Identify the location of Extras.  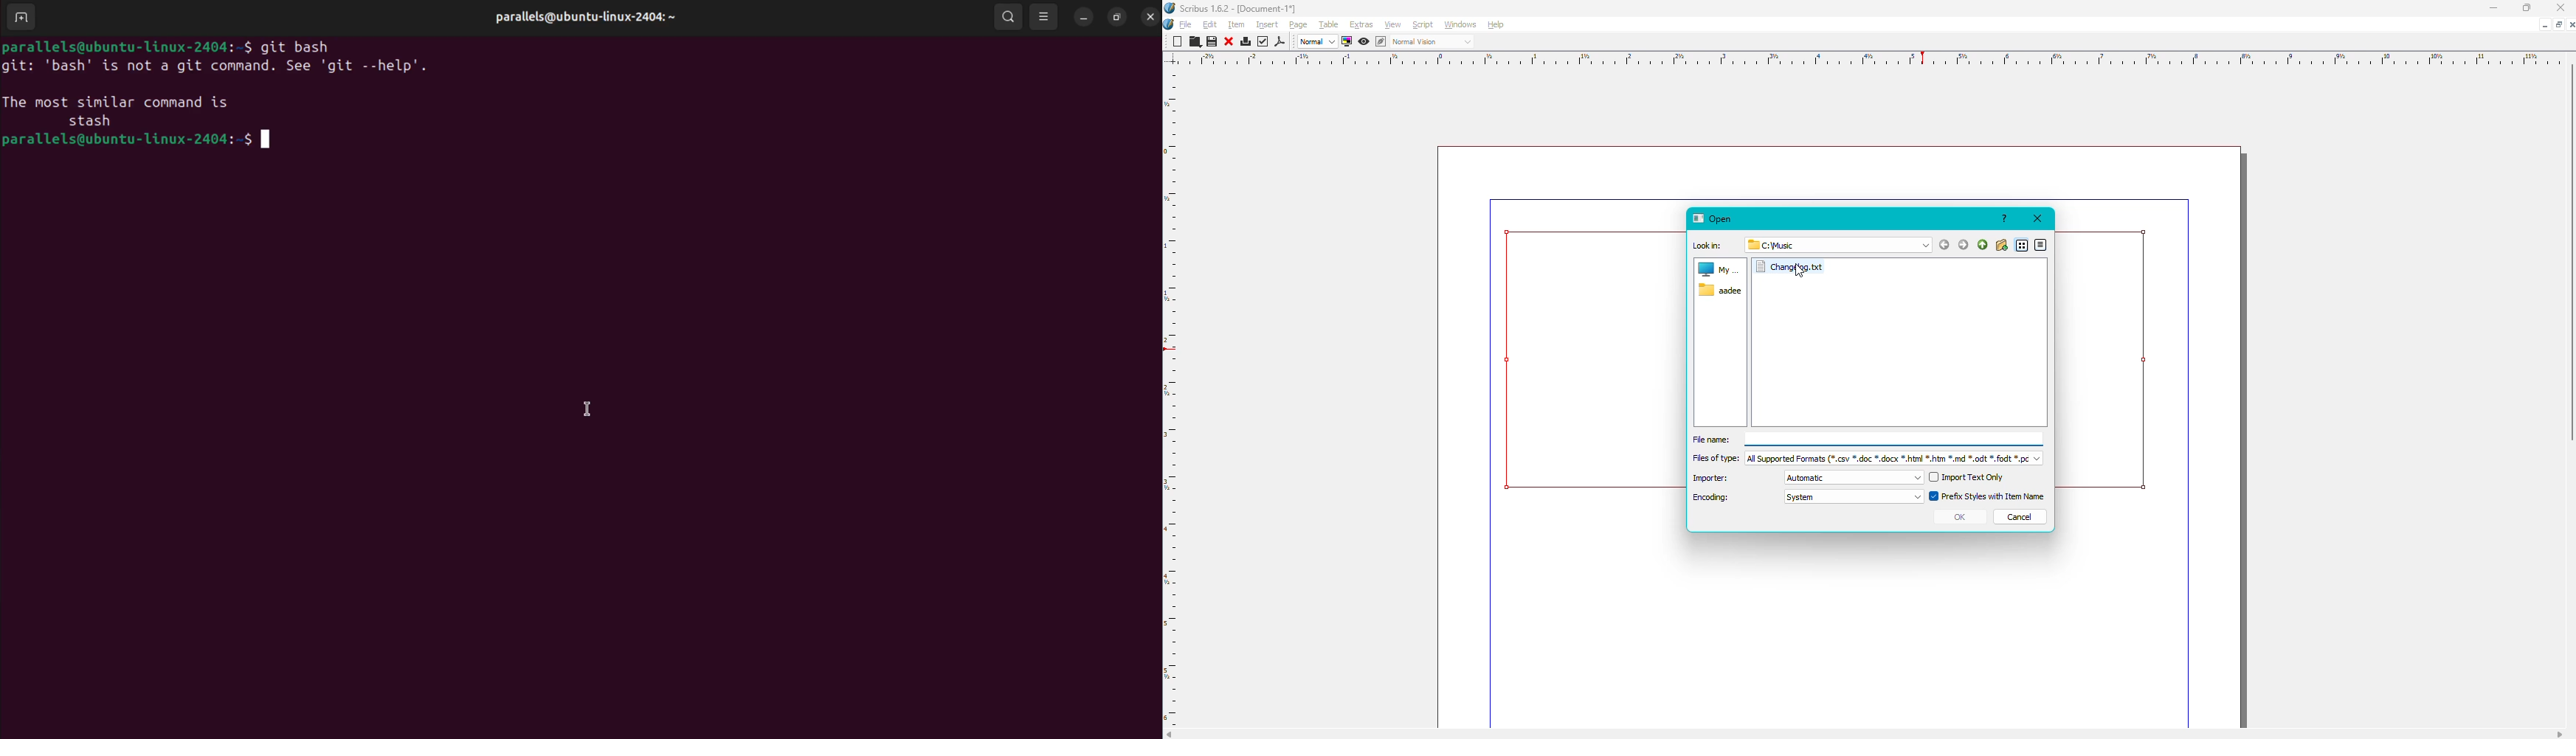
(1361, 25).